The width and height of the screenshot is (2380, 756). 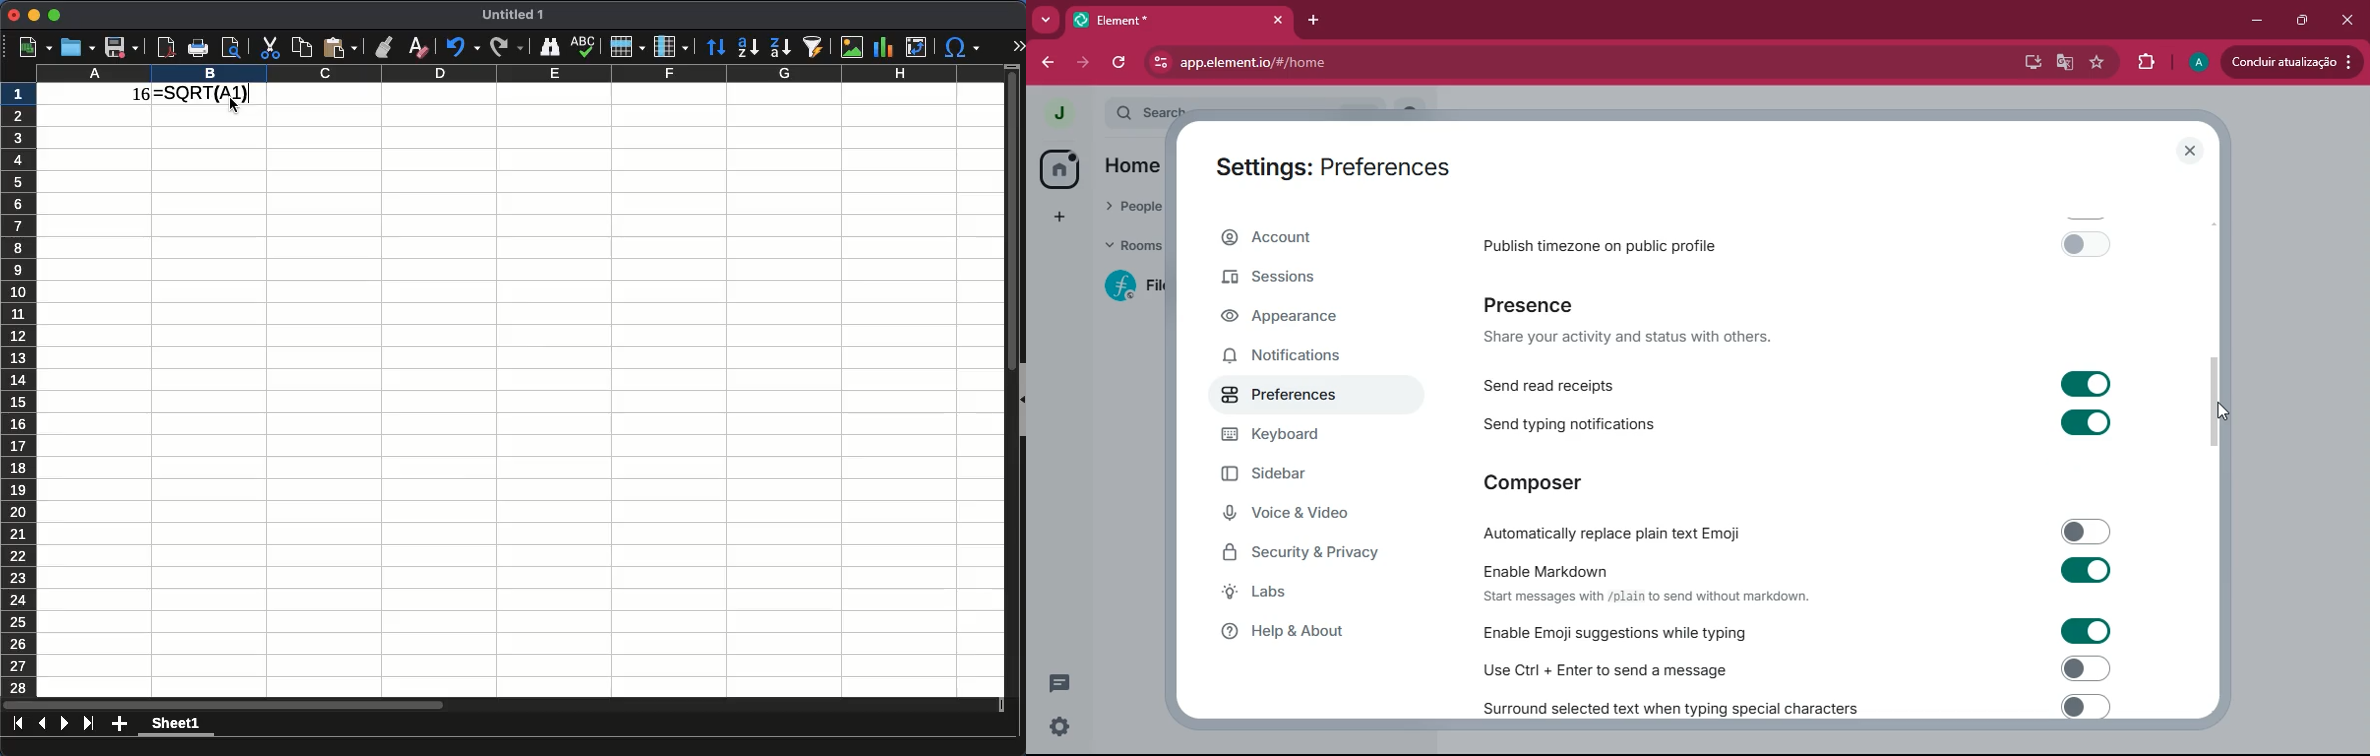 What do you see at coordinates (1306, 594) in the screenshot?
I see `labs` at bounding box center [1306, 594].